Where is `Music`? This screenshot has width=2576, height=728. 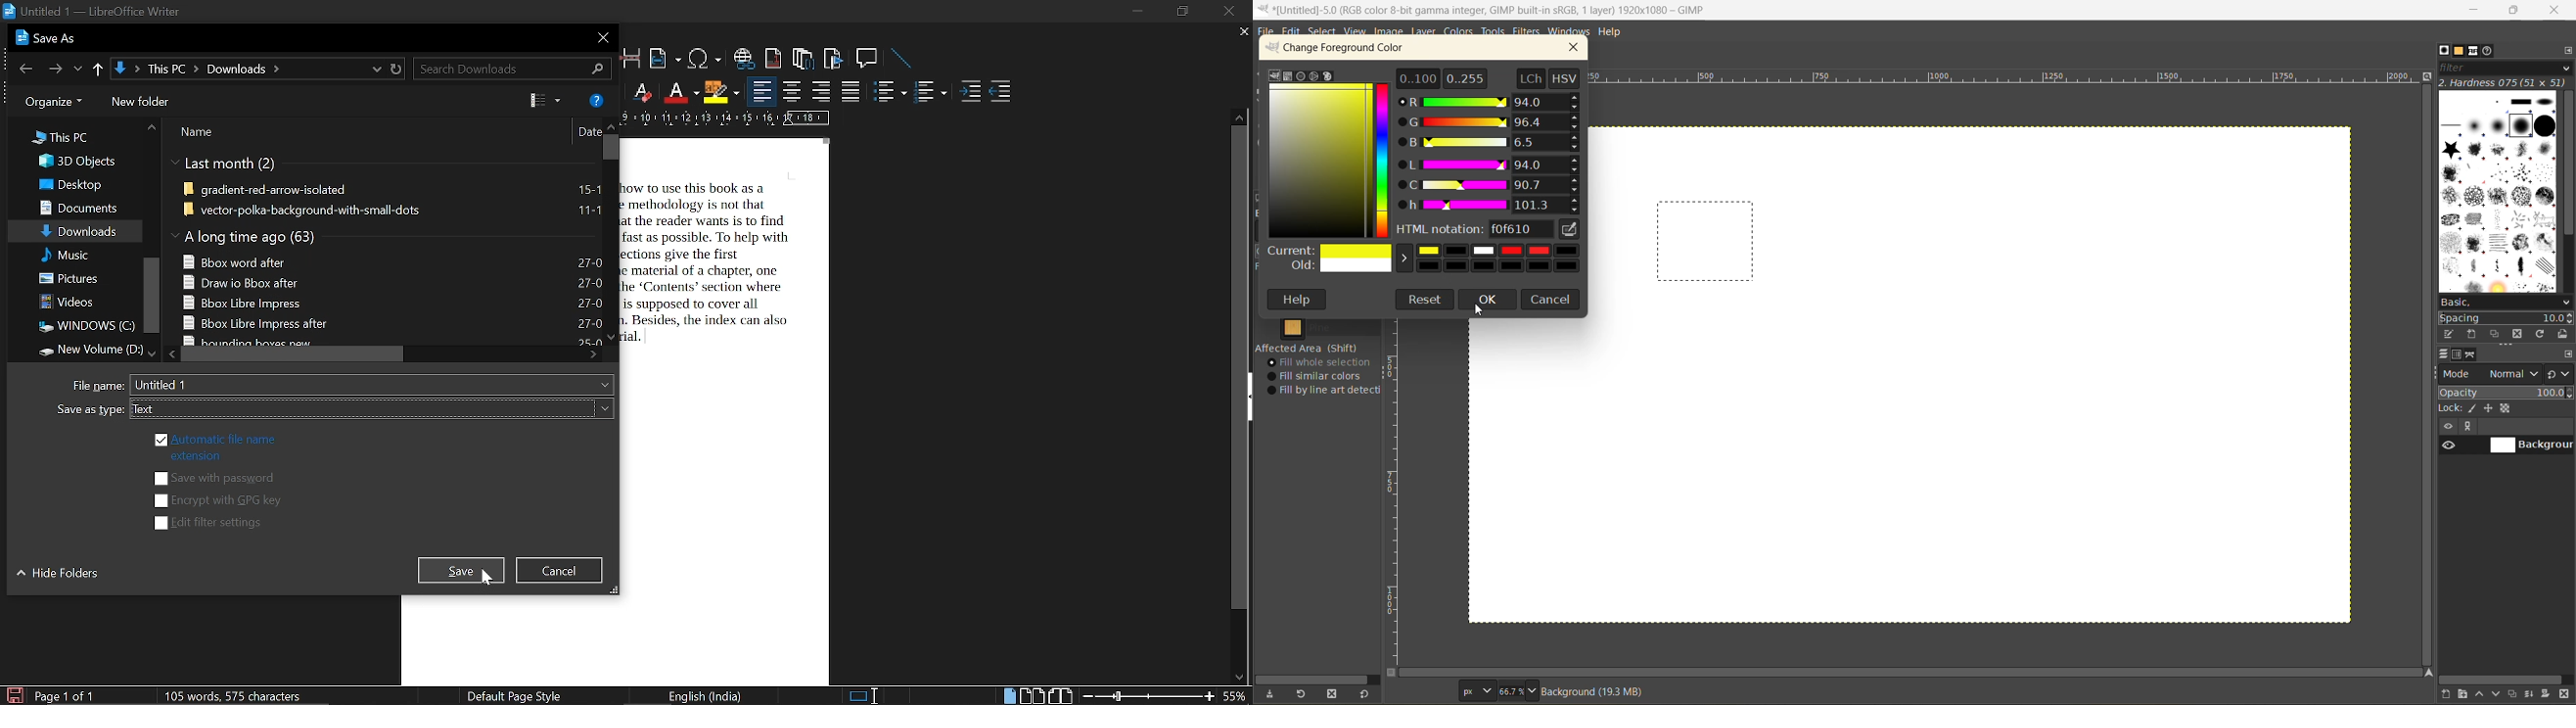
Music is located at coordinates (66, 256).